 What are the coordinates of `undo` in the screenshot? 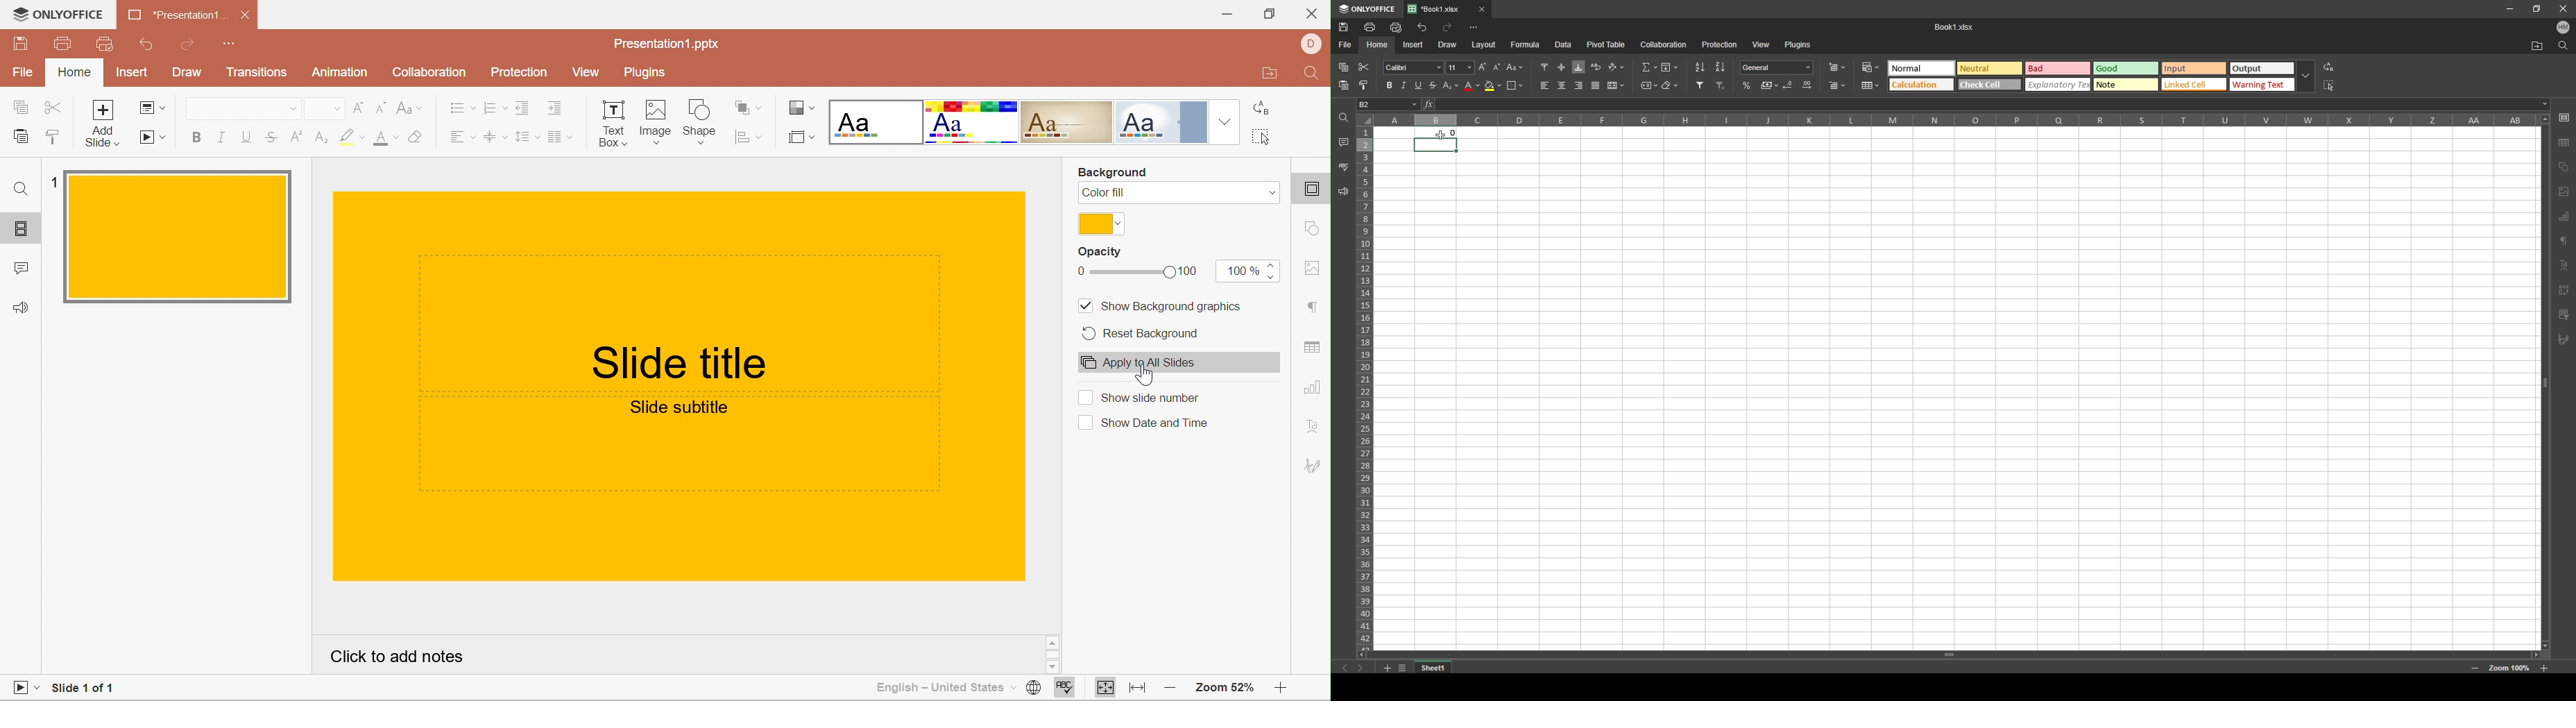 It's located at (1422, 28).